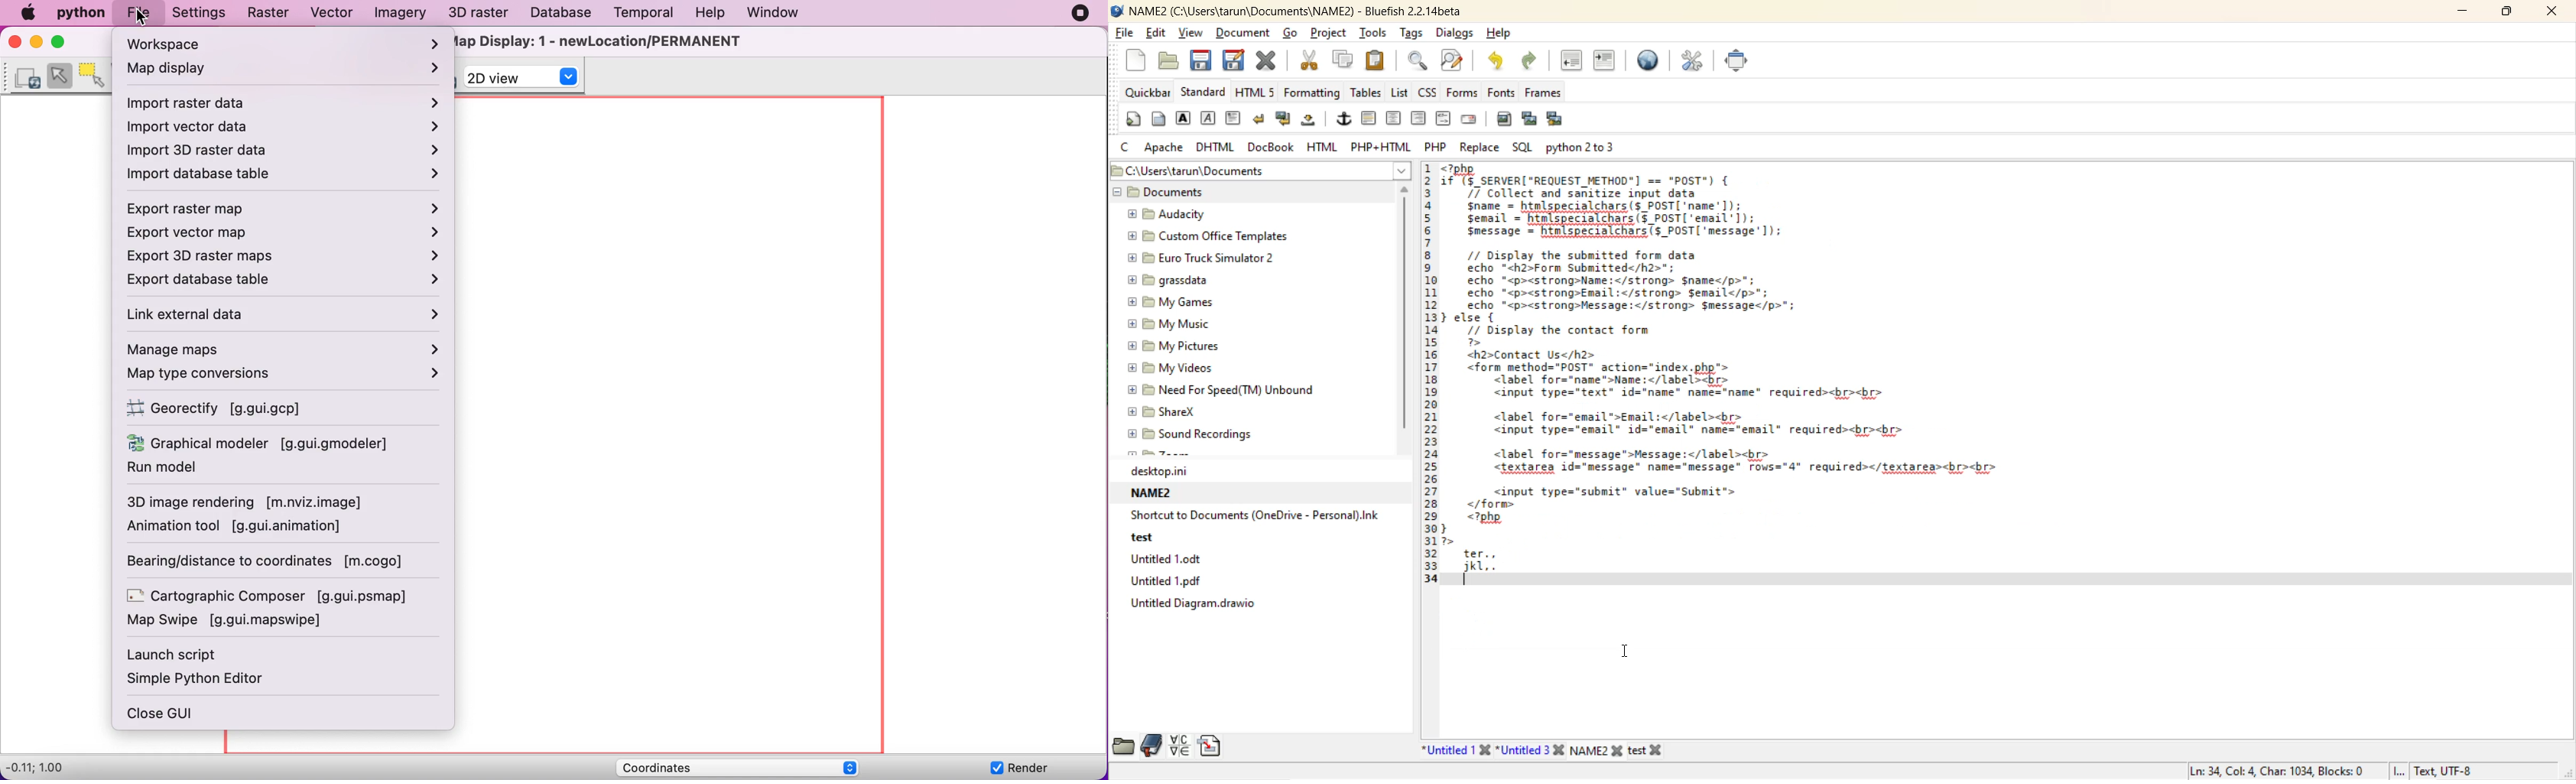  I want to click on help, so click(1502, 34).